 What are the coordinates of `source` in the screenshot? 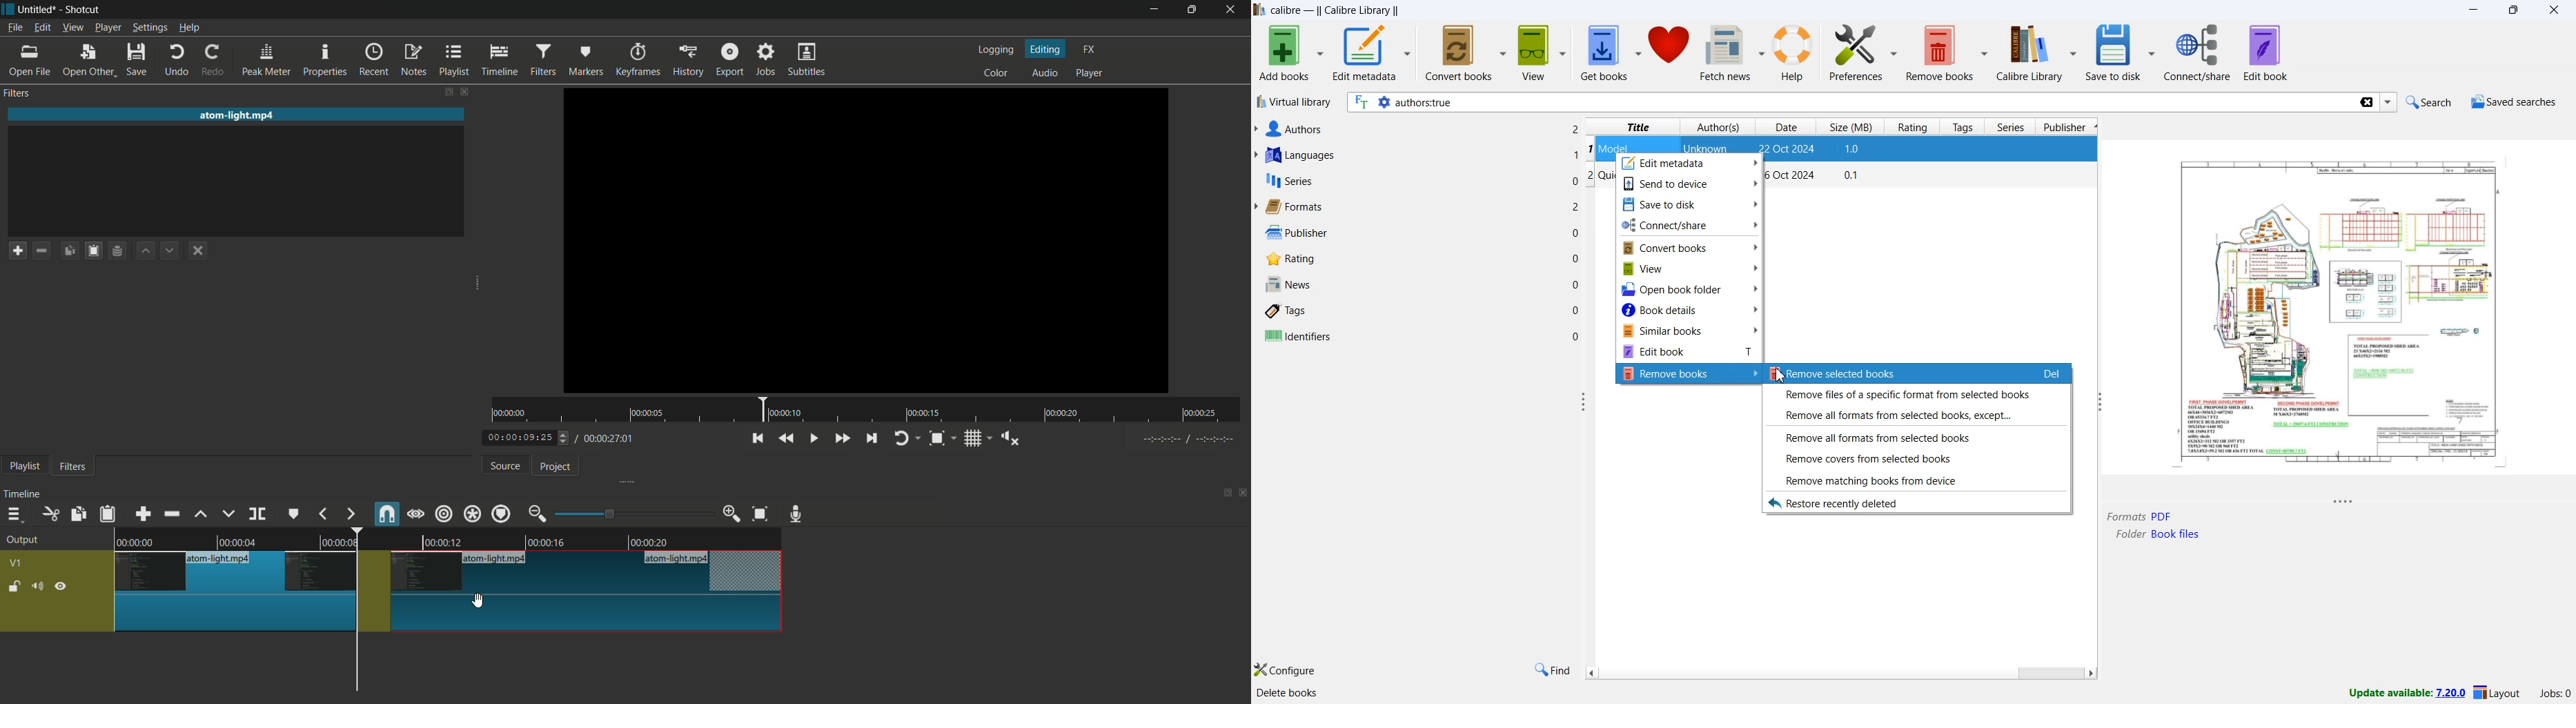 It's located at (506, 466).